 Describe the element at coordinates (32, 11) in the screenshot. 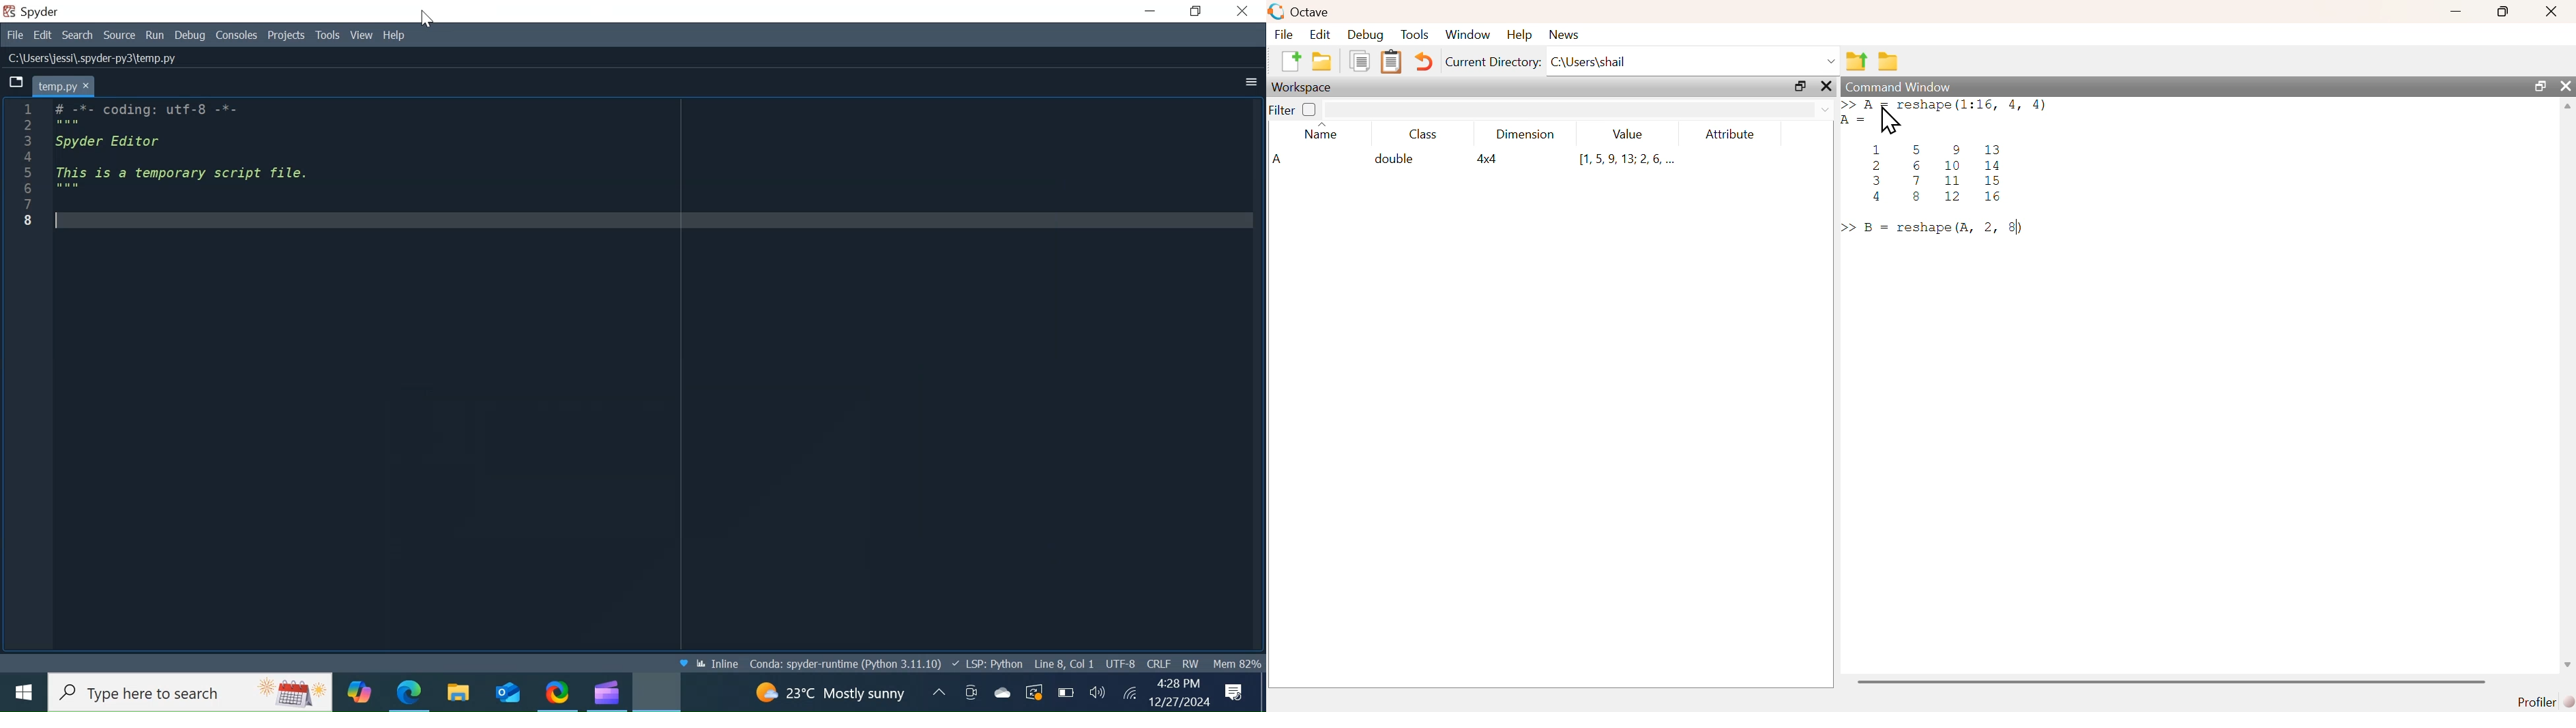

I see `Spyder Desktop Icon` at that location.